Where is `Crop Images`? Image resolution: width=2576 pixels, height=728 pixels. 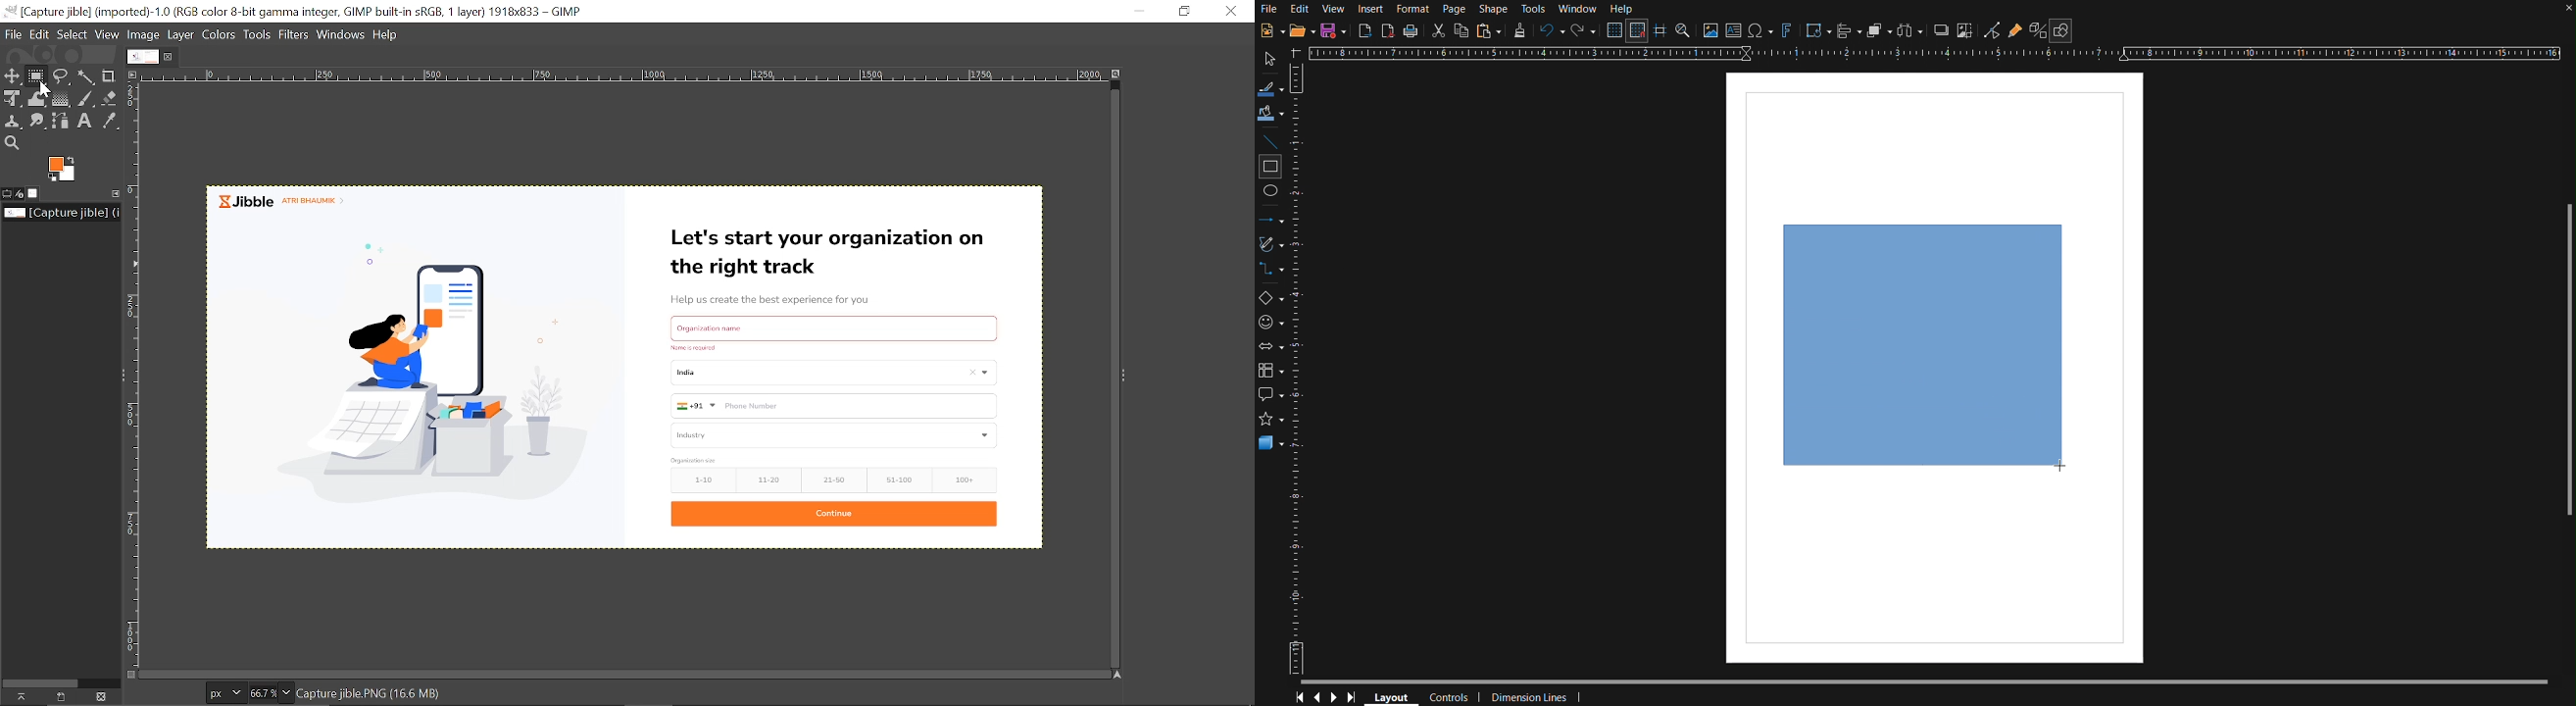
Crop Images is located at coordinates (1966, 30).